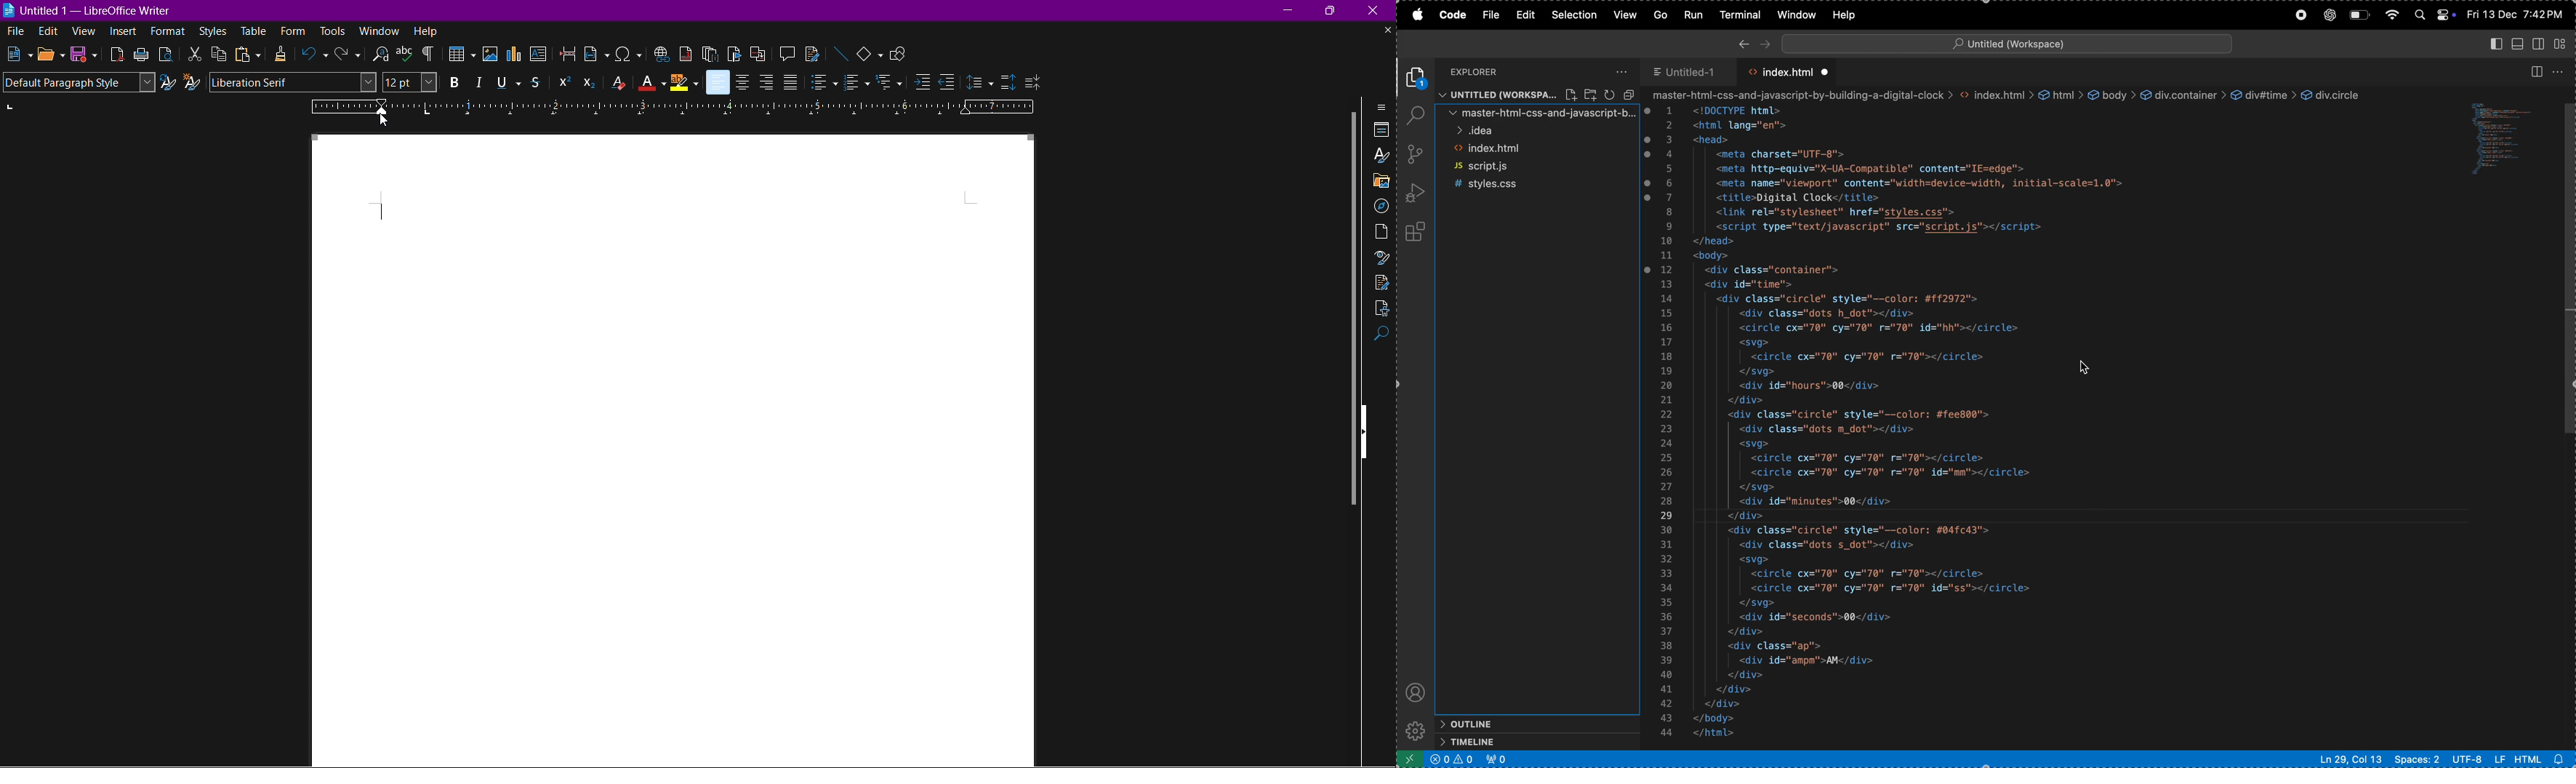 This screenshot has width=2576, height=784. I want to click on spaces 2, so click(2416, 759).